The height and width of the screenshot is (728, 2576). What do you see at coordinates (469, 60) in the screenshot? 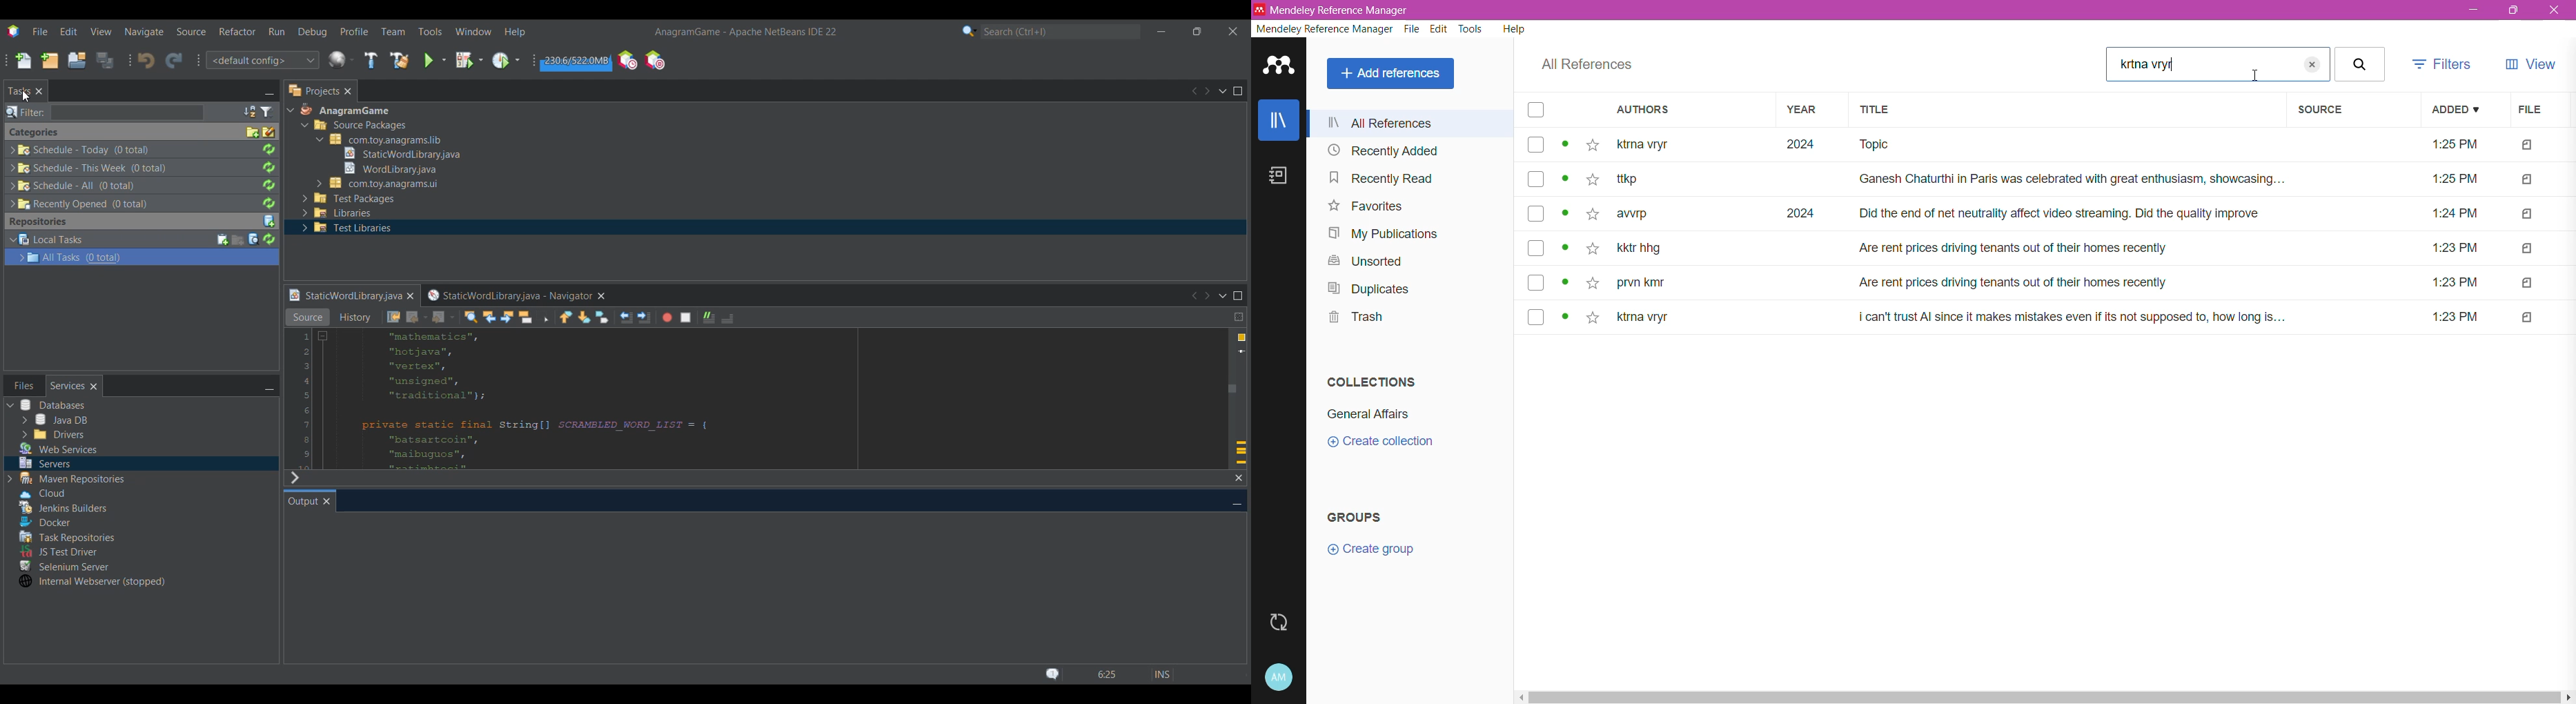
I see `Debug main project settings` at bounding box center [469, 60].